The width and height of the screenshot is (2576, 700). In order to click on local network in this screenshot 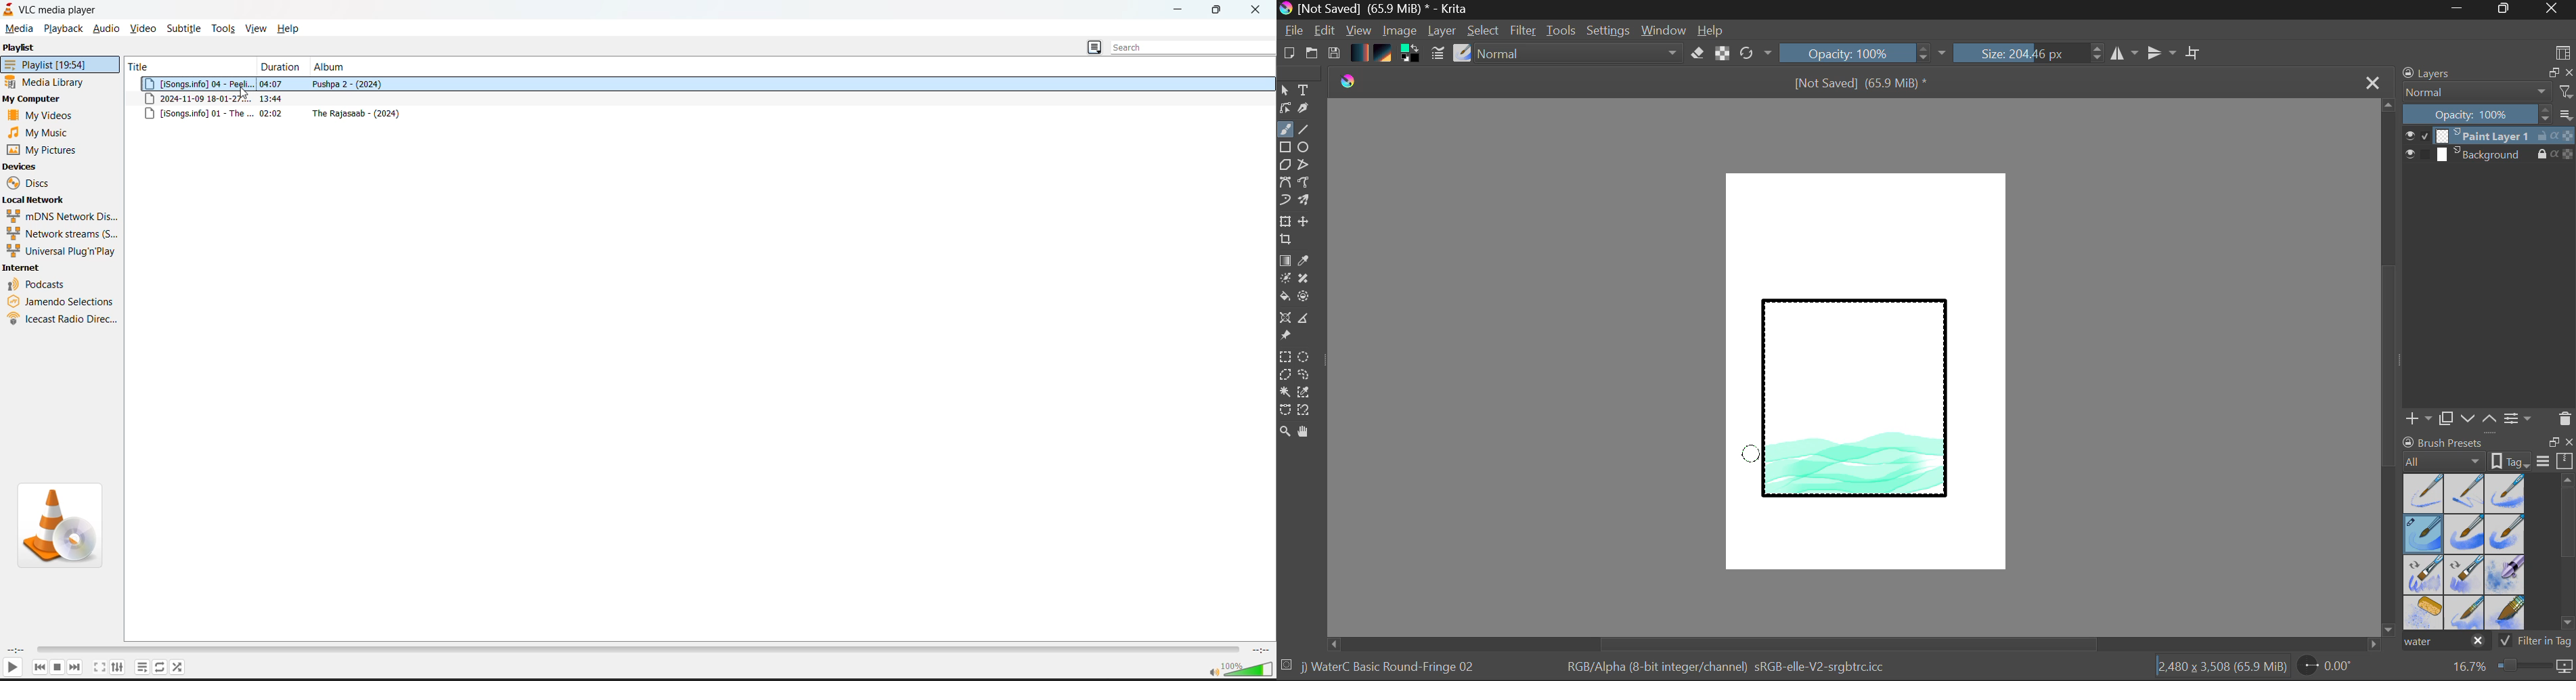, I will do `click(37, 200)`.